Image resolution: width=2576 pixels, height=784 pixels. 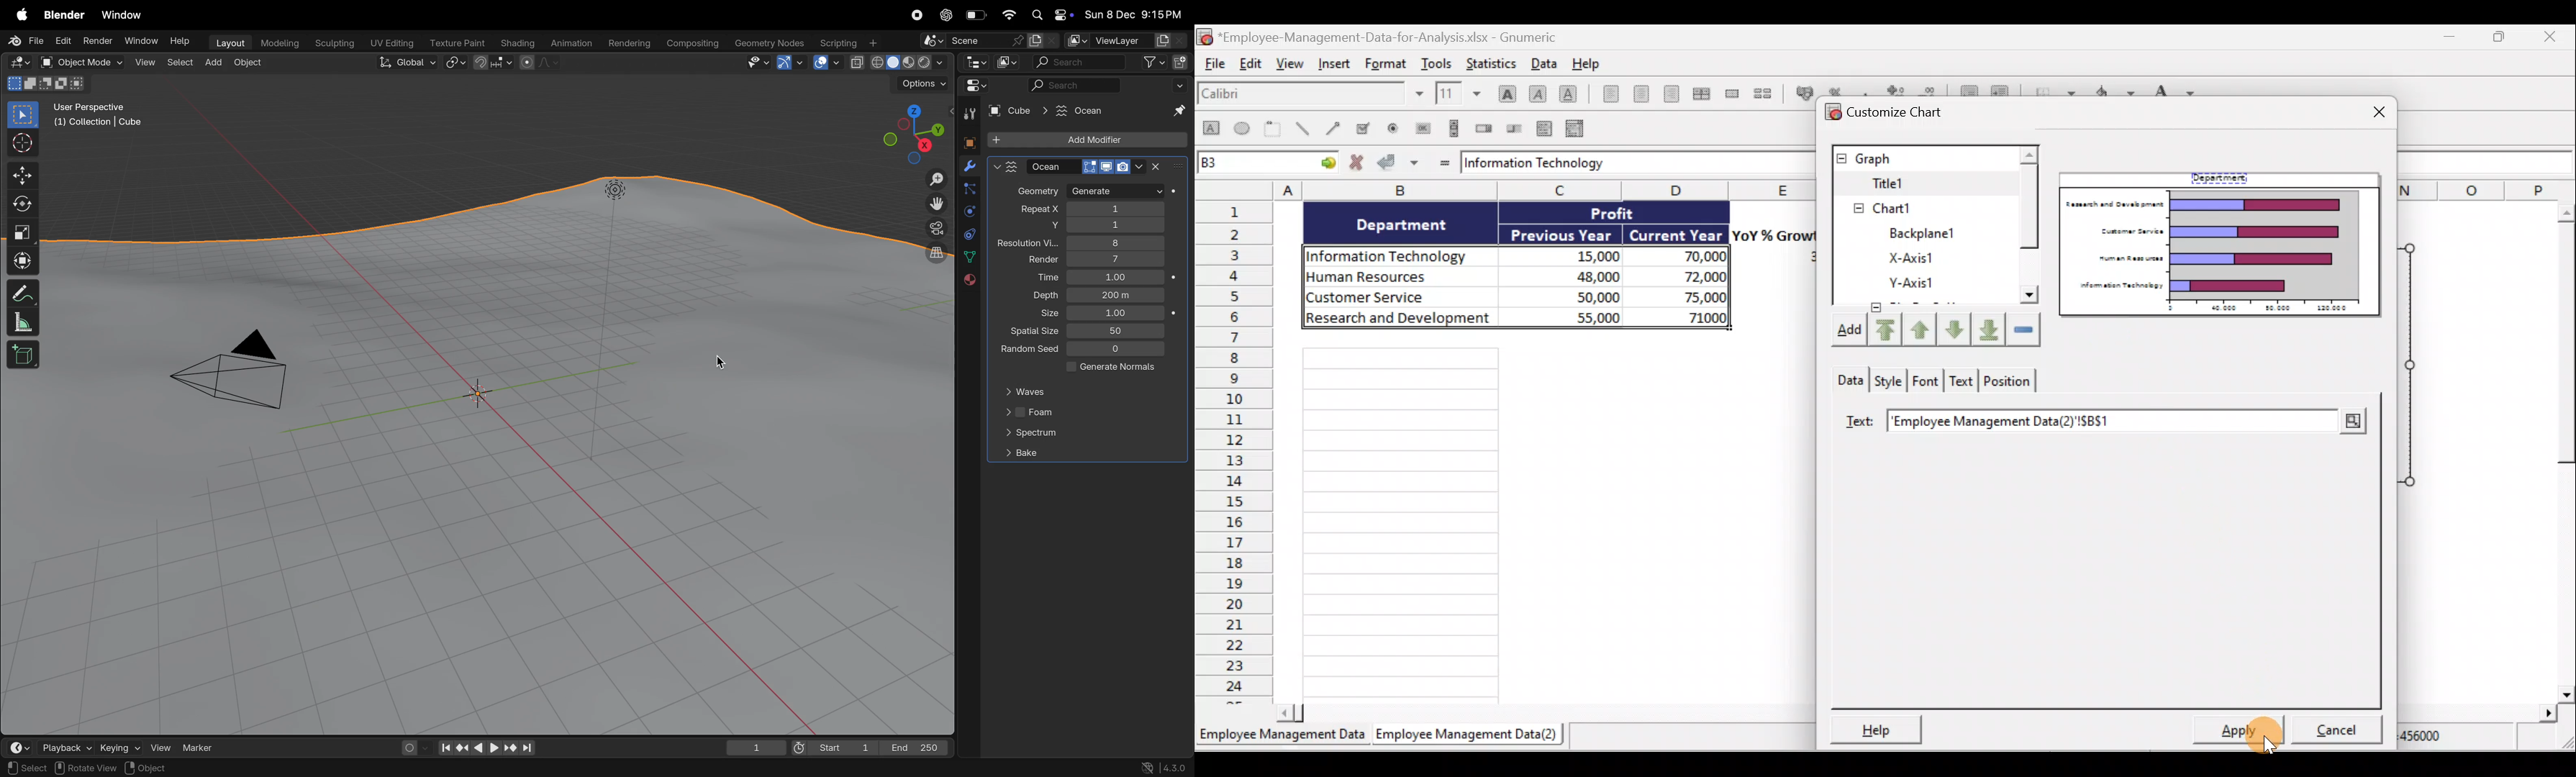 I want to click on Merge a range of cells, so click(x=1735, y=94).